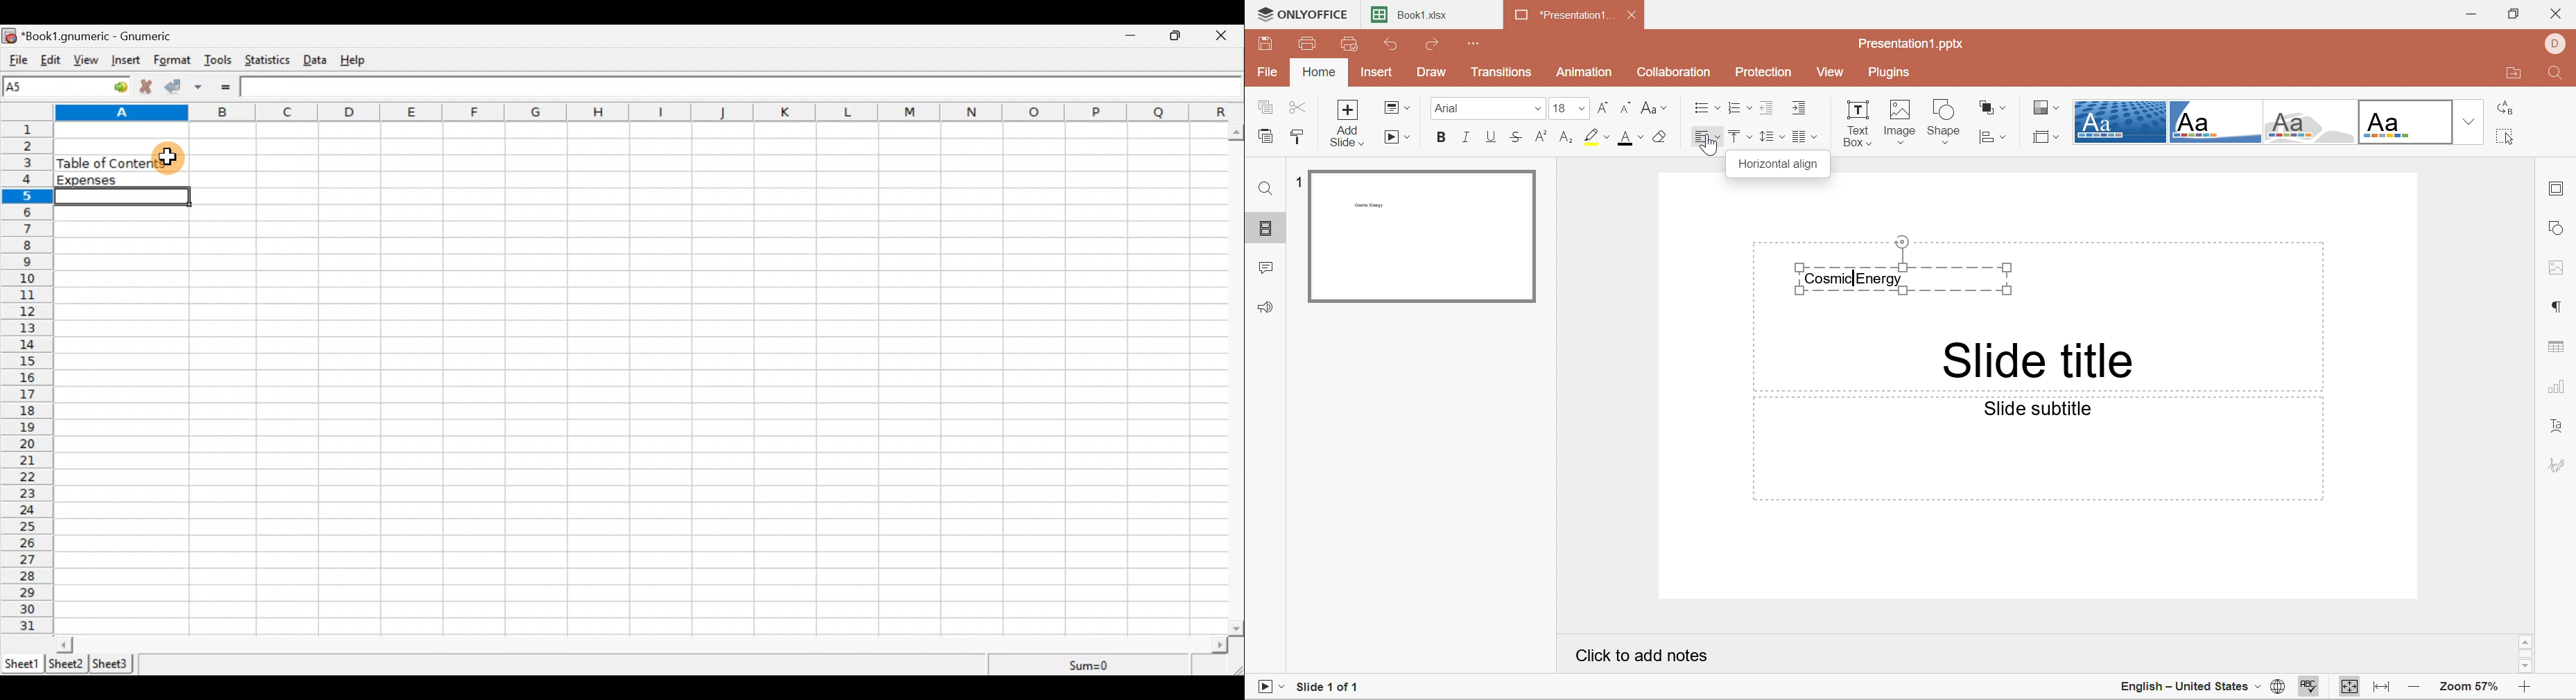  I want to click on Cut, so click(1297, 108).